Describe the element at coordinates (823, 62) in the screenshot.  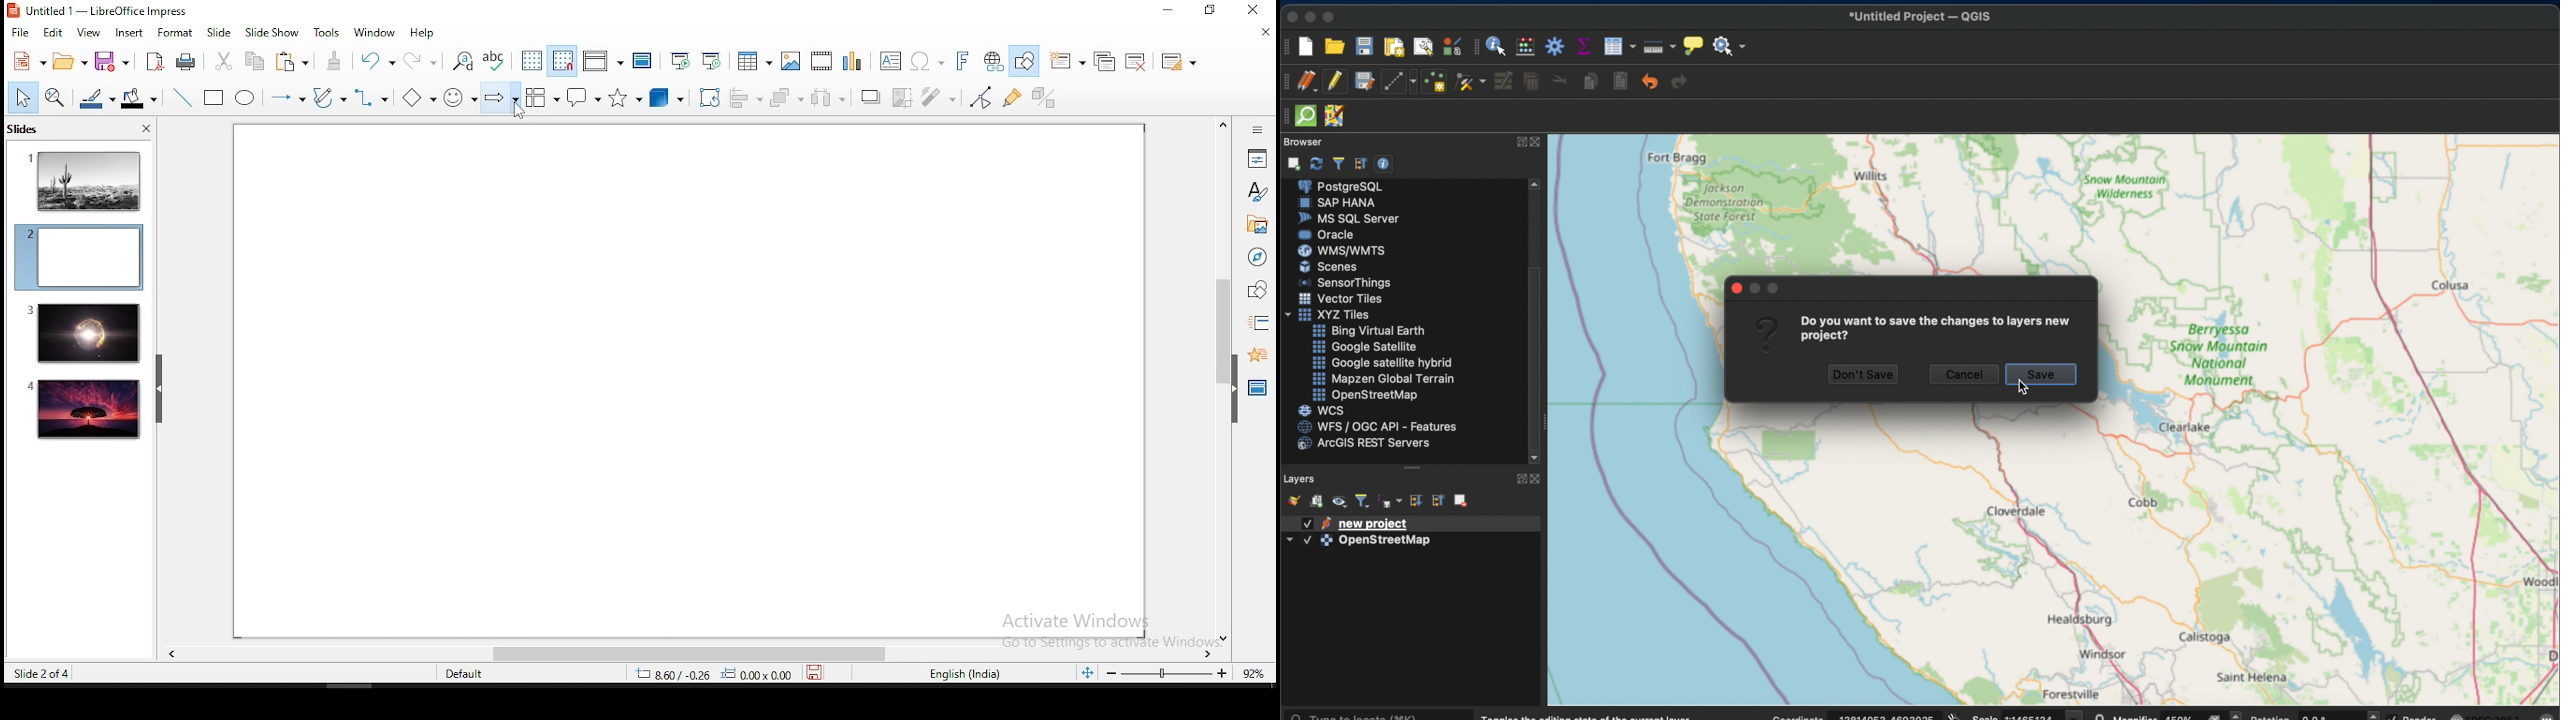
I see `insert audio and video` at that location.